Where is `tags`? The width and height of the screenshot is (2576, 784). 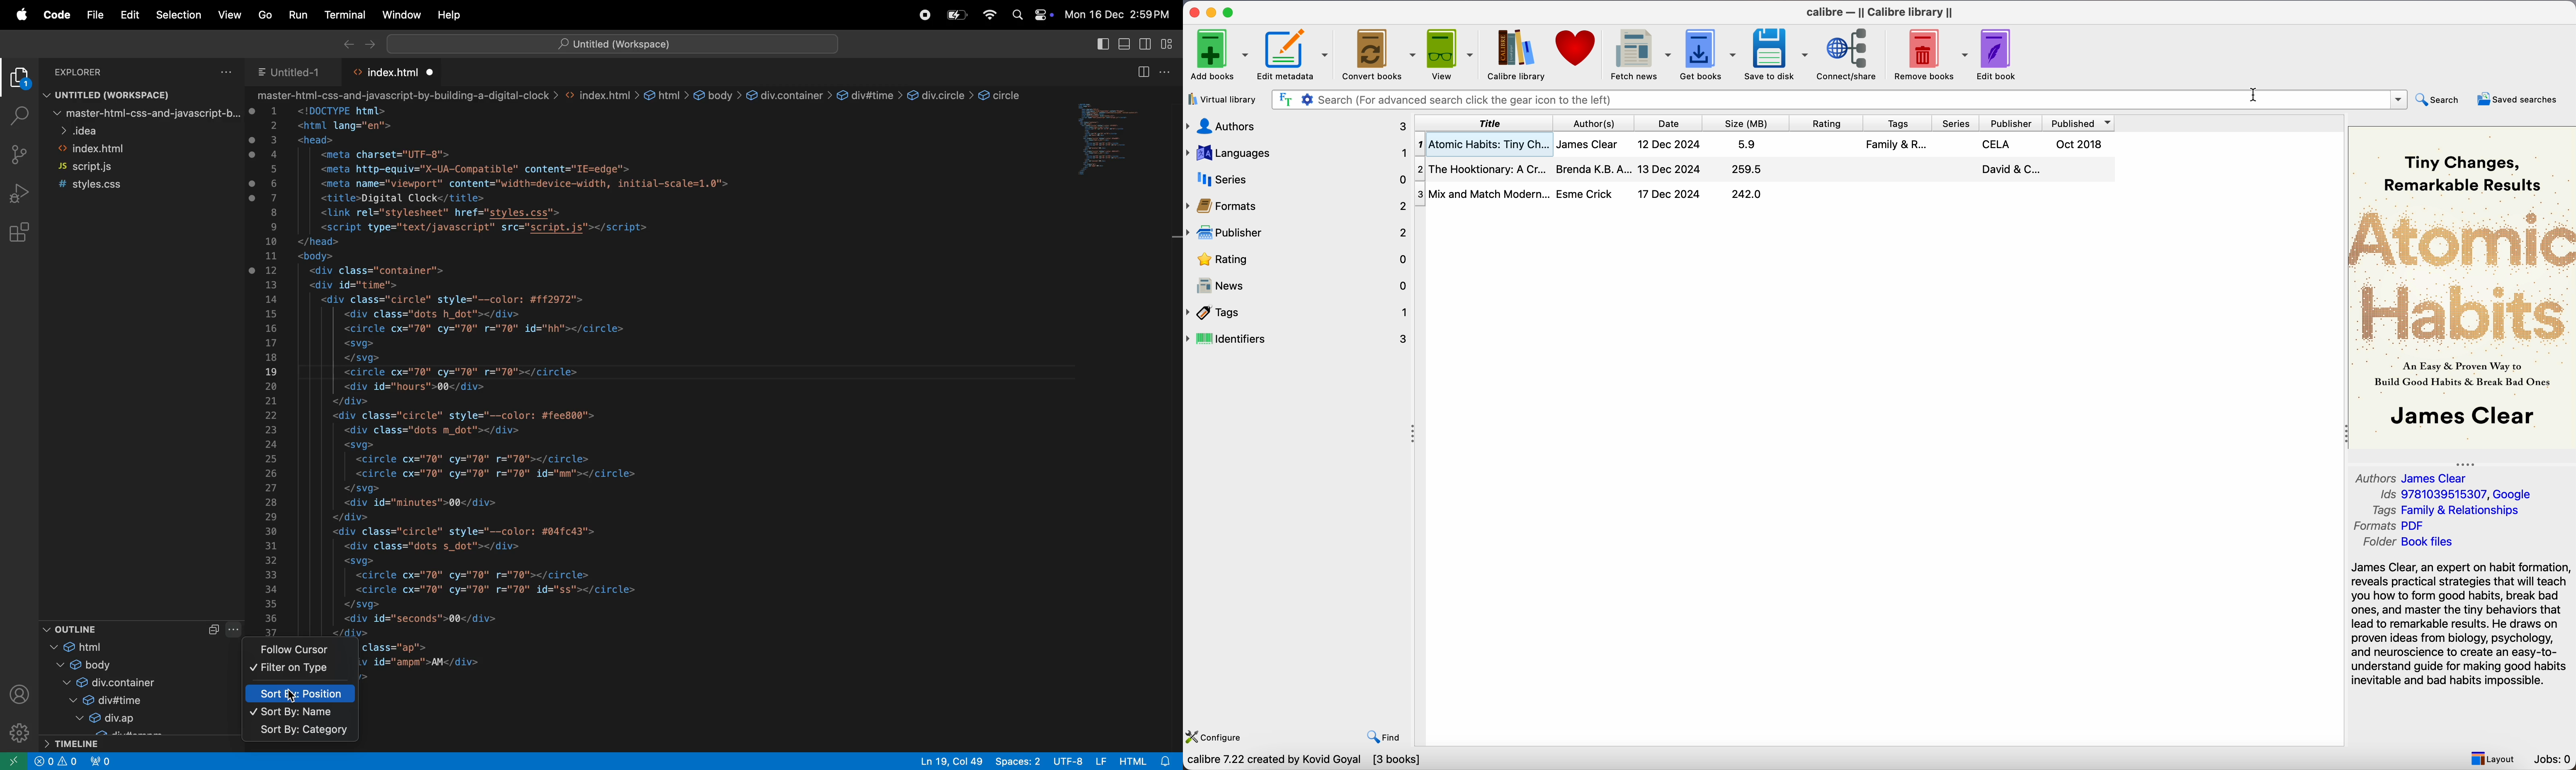 tags is located at coordinates (1299, 312).